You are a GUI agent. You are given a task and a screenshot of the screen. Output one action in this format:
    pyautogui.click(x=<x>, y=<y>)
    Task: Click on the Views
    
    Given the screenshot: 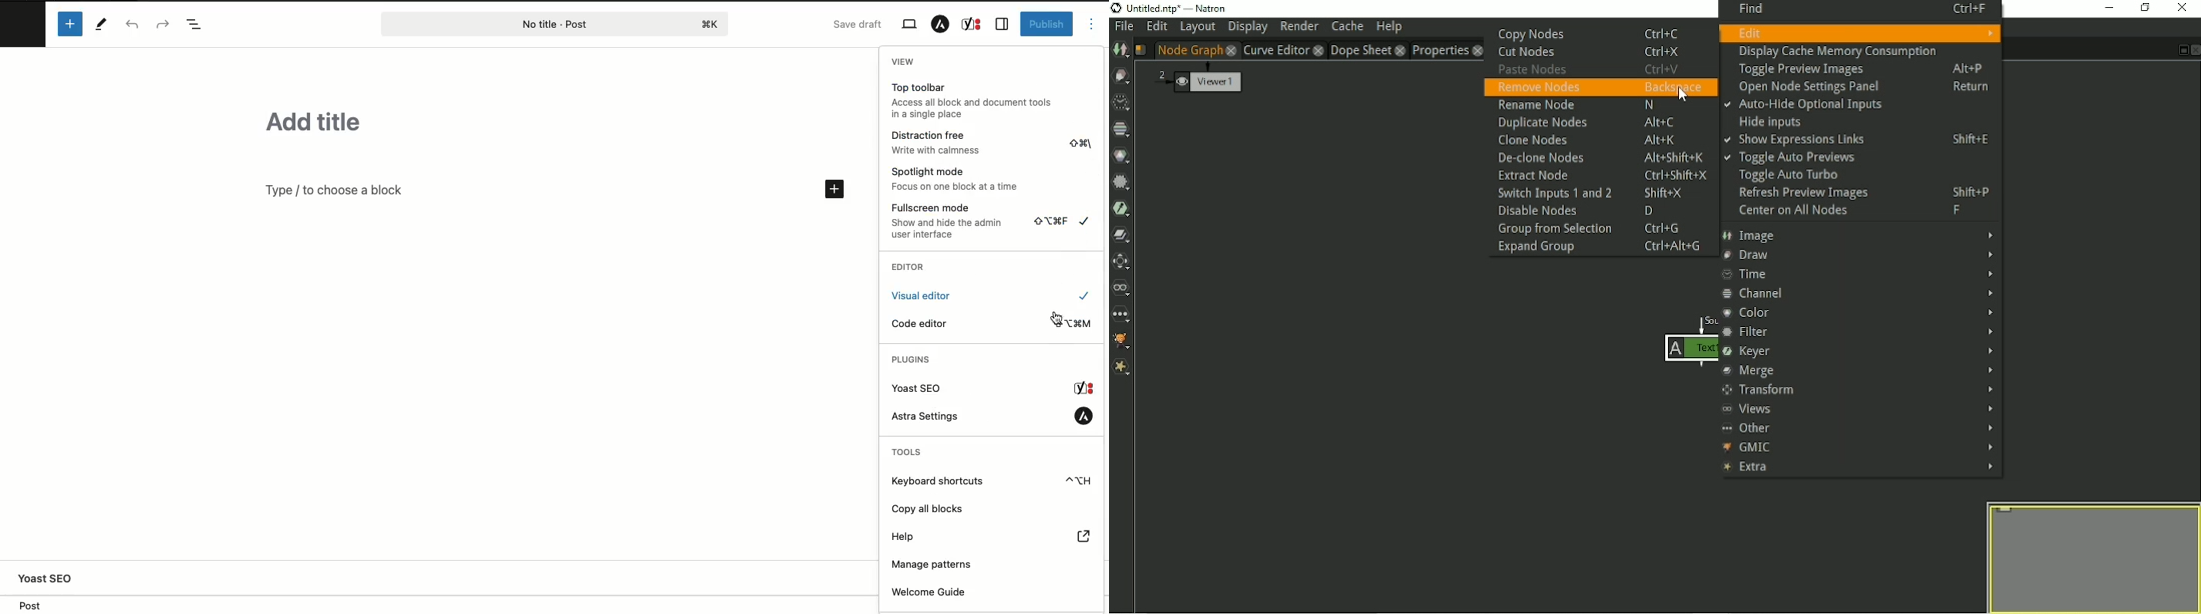 What is the action you would take?
    pyautogui.click(x=1859, y=409)
    